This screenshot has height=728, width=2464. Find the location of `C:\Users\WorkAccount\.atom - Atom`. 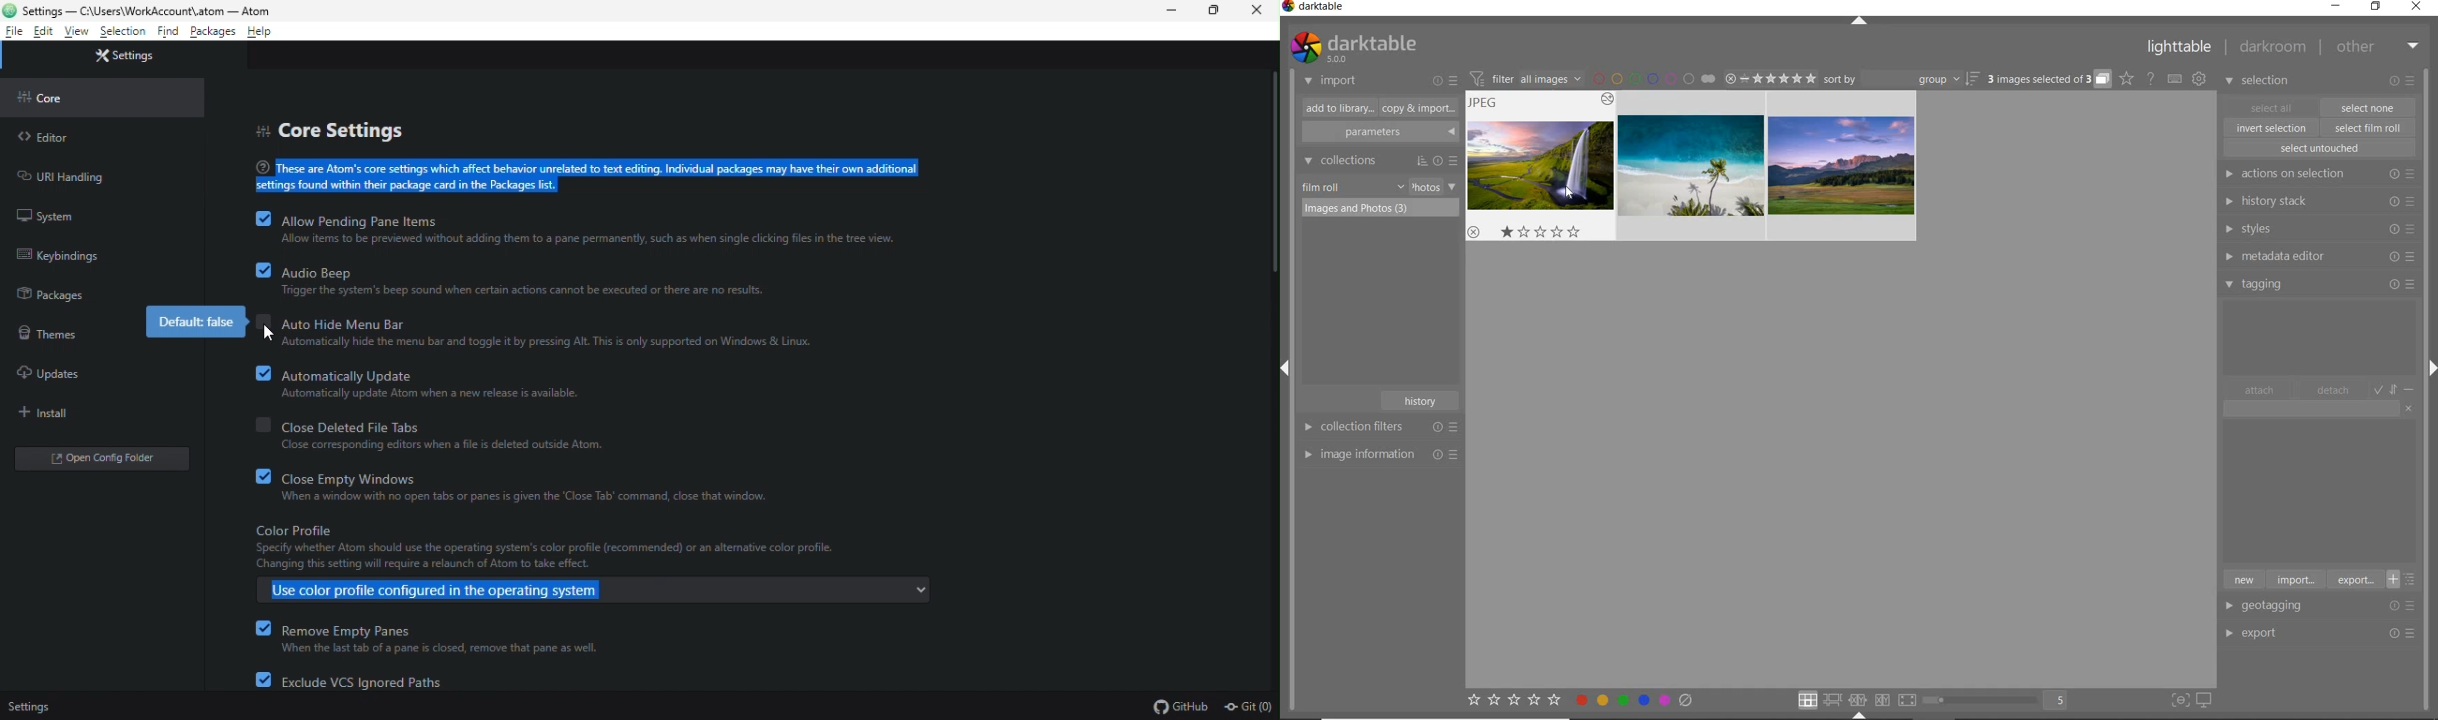

C:\Users\WorkAccount\.atom - Atom is located at coordinates (145, 9).